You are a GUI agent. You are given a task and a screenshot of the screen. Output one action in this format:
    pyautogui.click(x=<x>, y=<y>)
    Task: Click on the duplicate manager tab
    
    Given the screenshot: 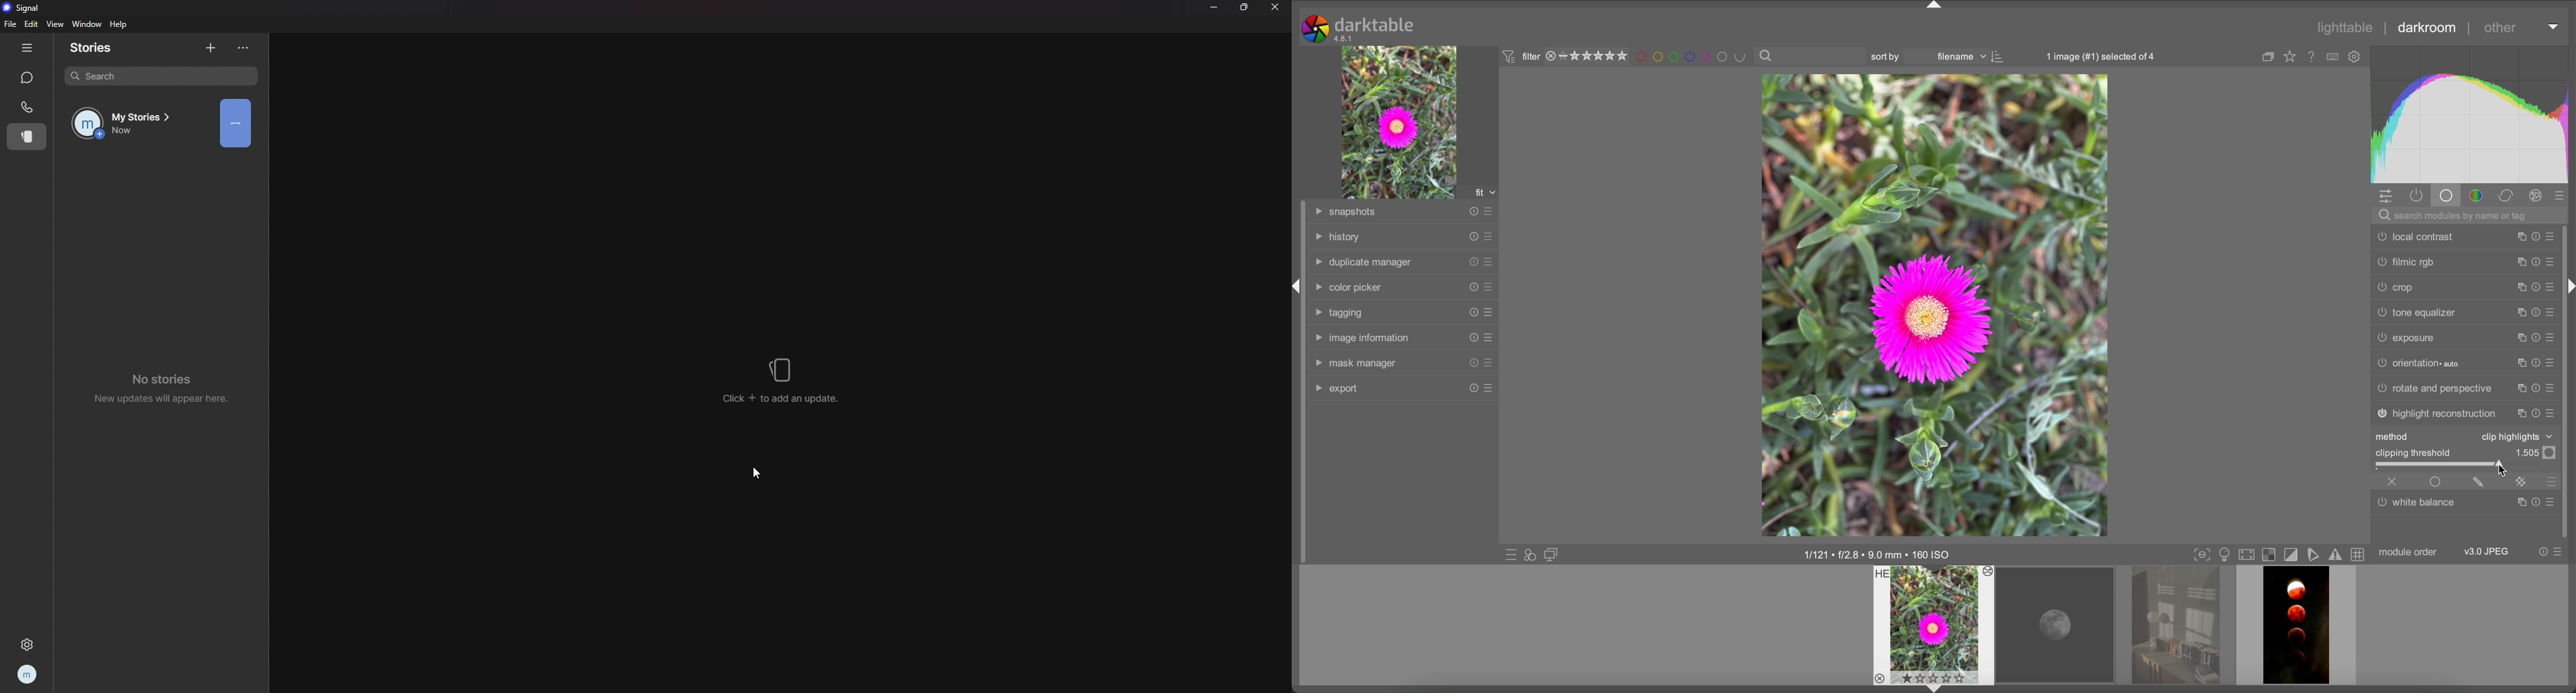 What is the action you would take?
    pyautogui.click(x=1363, y=263)
    